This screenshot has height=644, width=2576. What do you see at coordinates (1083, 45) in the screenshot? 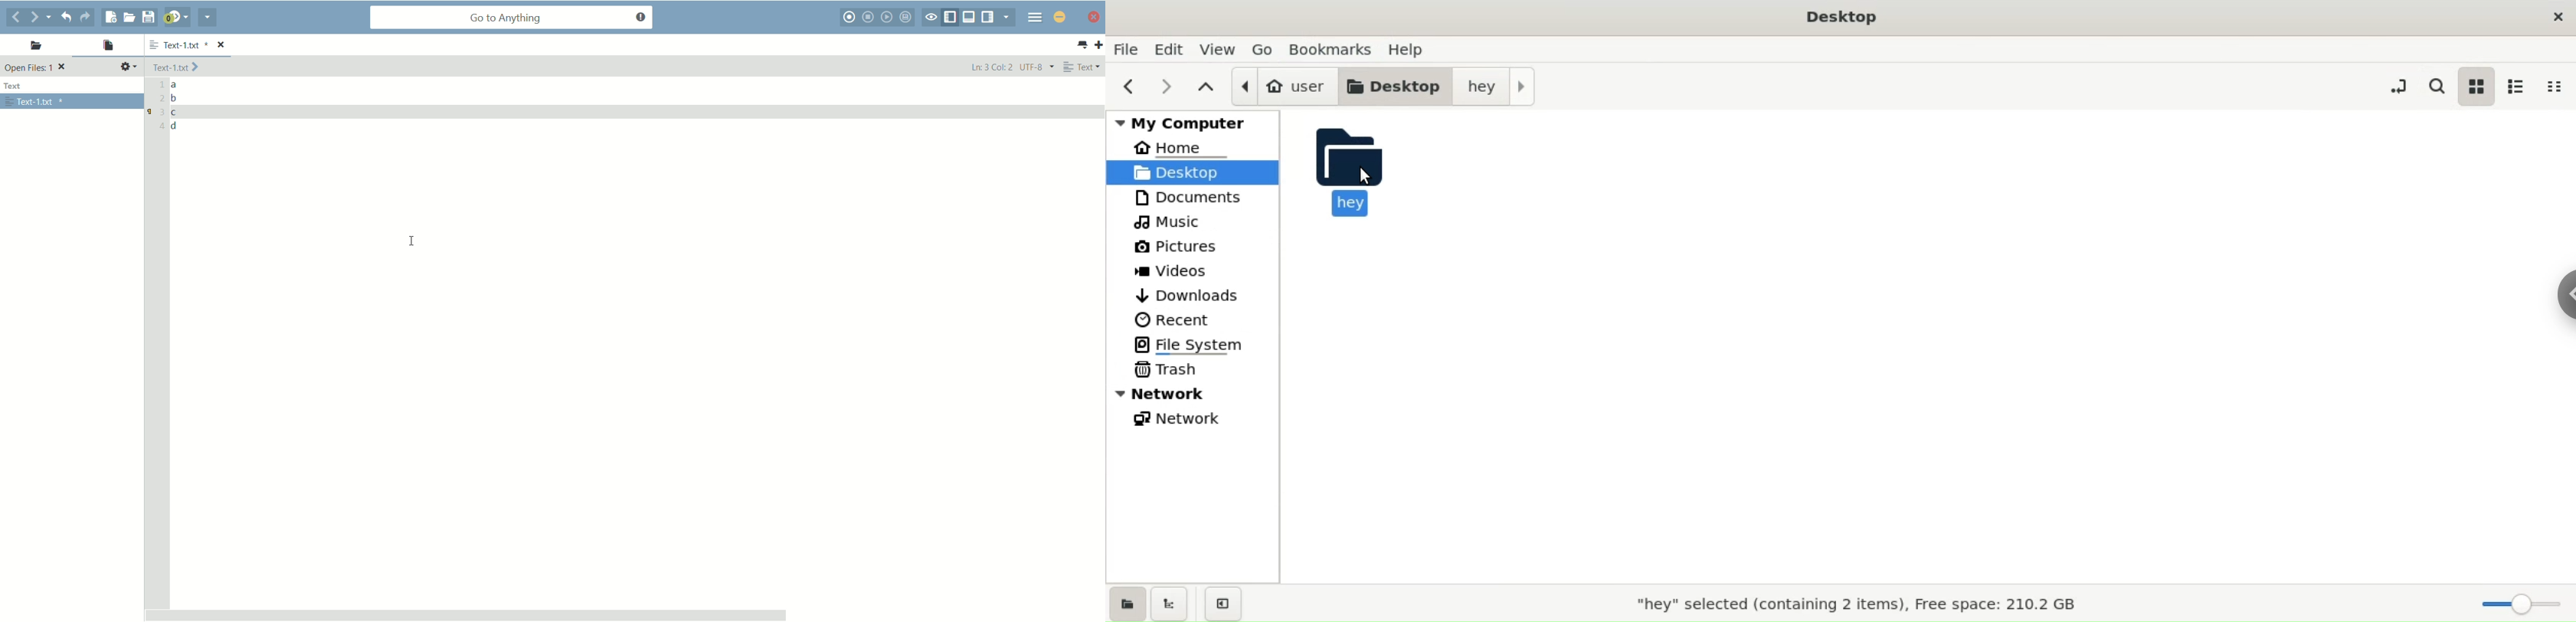
I see `all tabs` at bounding box center [1083, 45].